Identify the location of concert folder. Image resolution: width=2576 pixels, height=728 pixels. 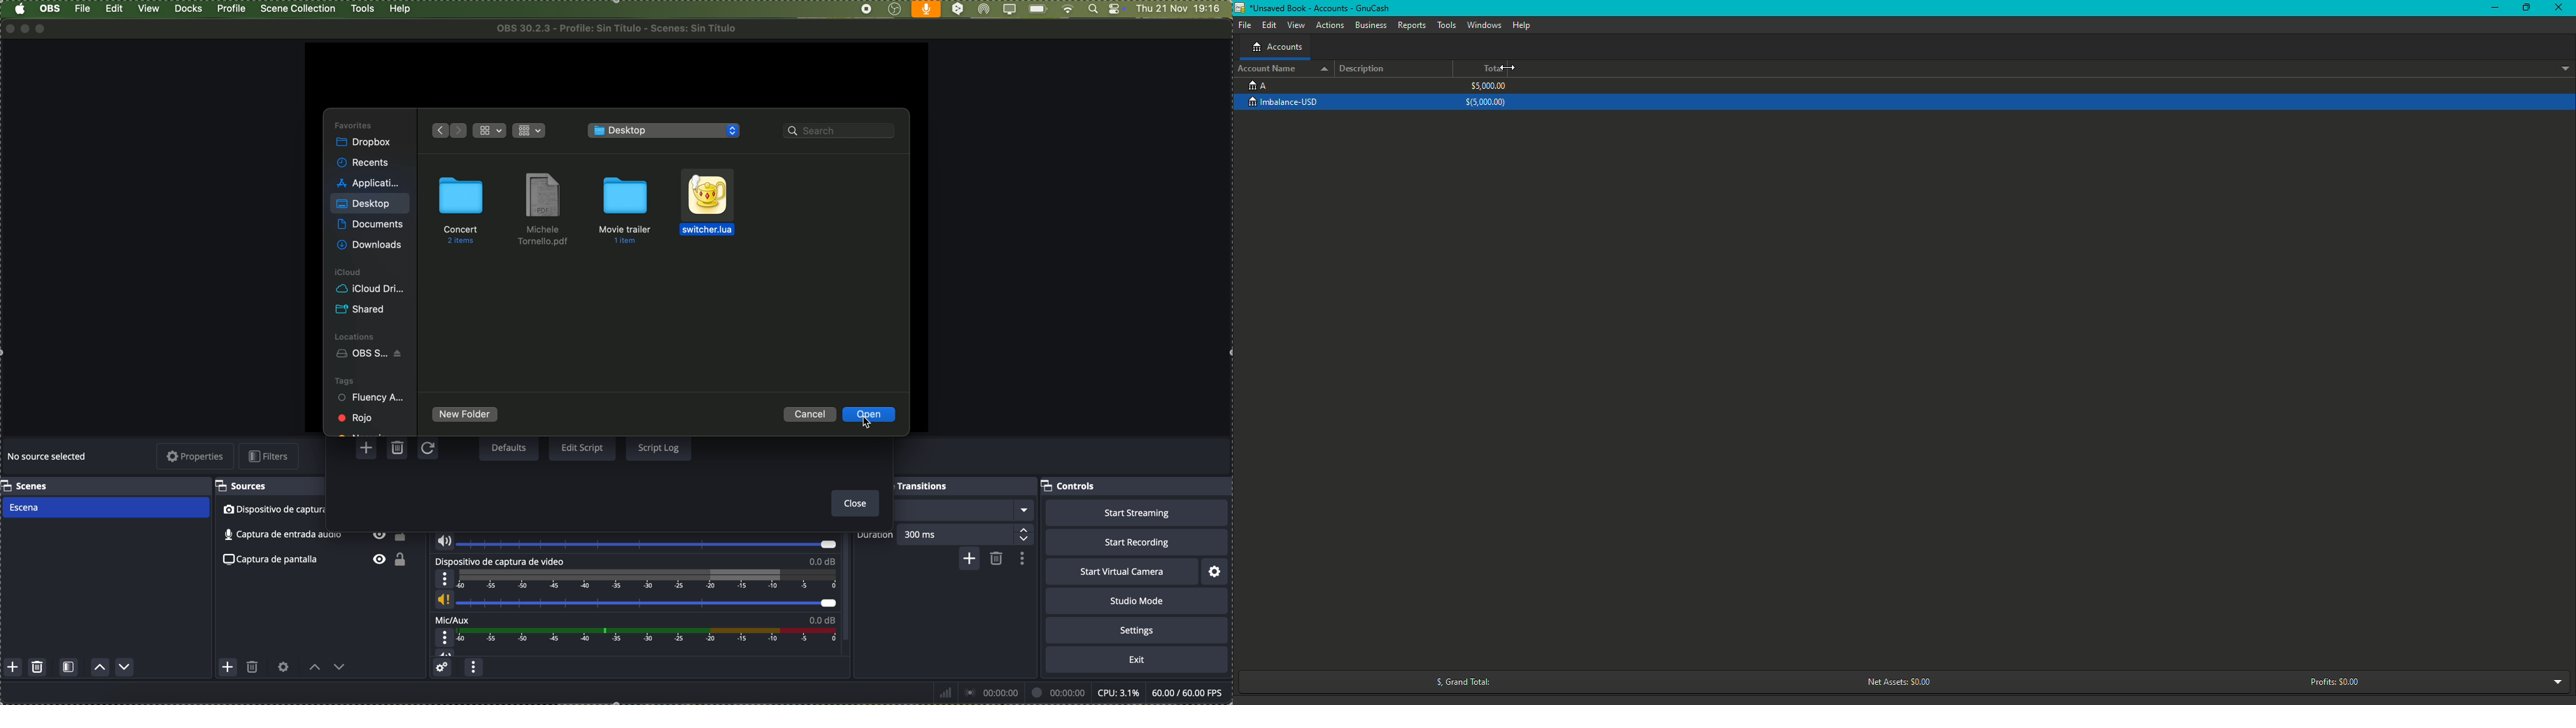
(462, 209).